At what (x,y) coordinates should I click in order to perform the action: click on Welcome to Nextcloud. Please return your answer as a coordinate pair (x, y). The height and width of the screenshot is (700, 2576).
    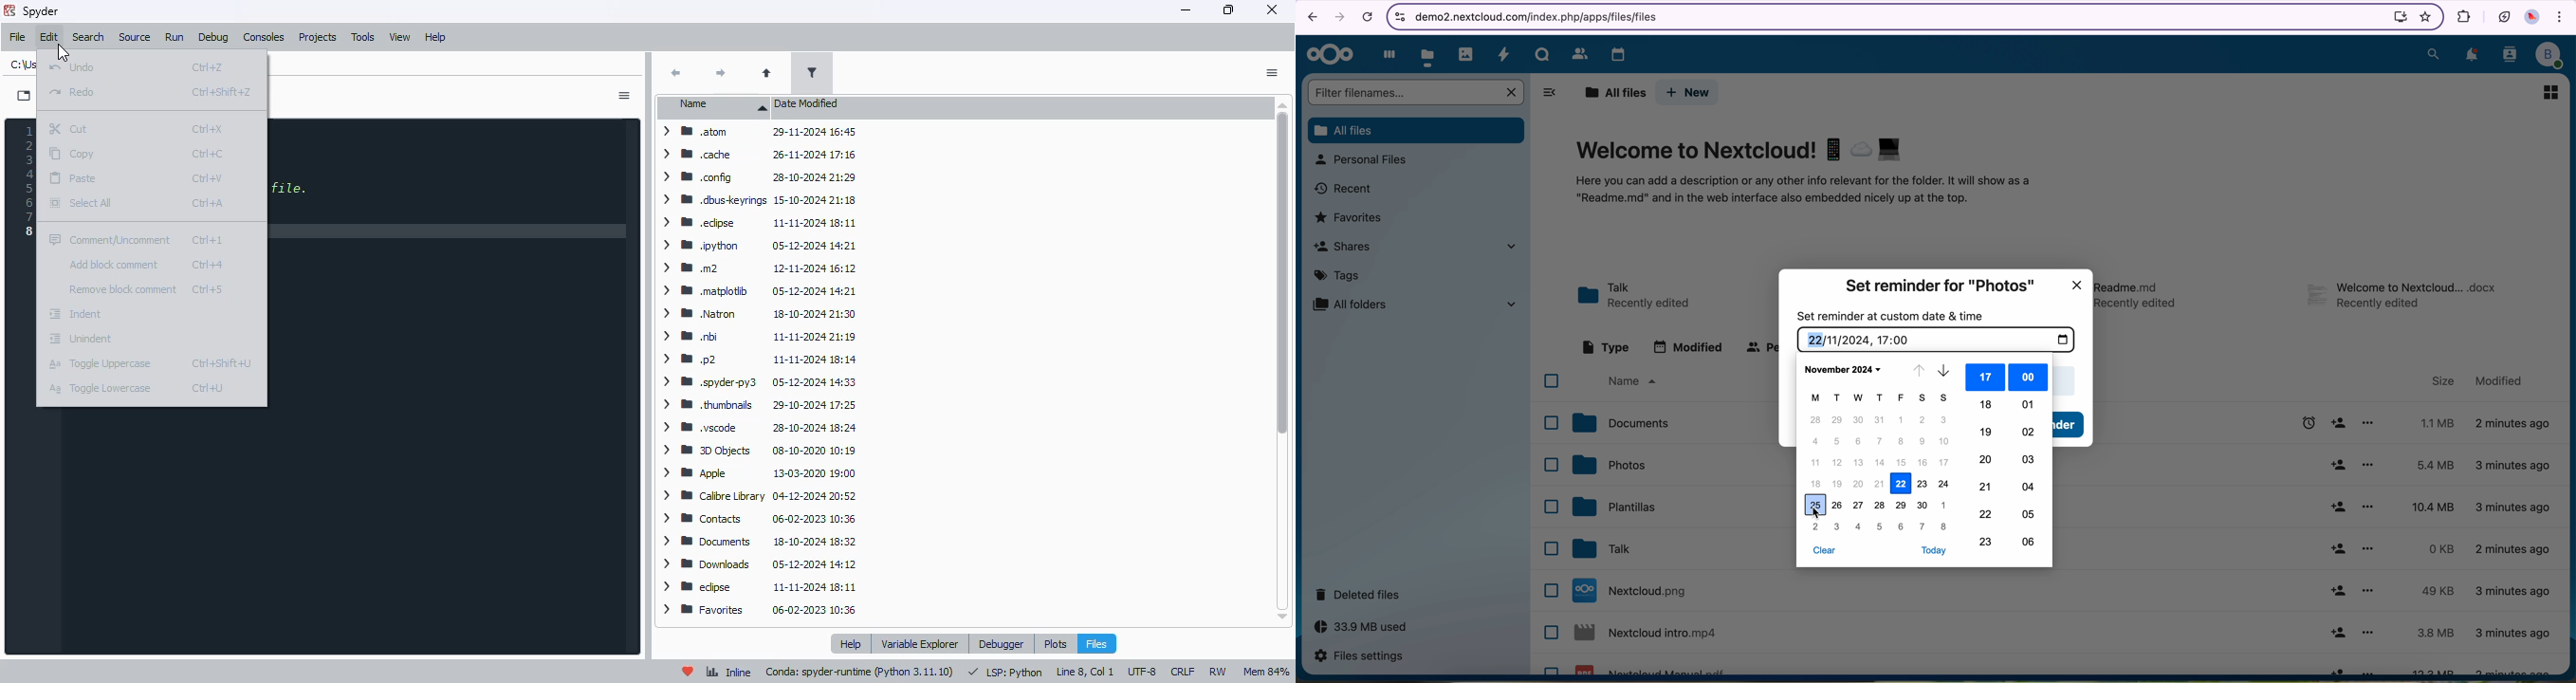
    Looking at the image, I should click on (1741, 150).